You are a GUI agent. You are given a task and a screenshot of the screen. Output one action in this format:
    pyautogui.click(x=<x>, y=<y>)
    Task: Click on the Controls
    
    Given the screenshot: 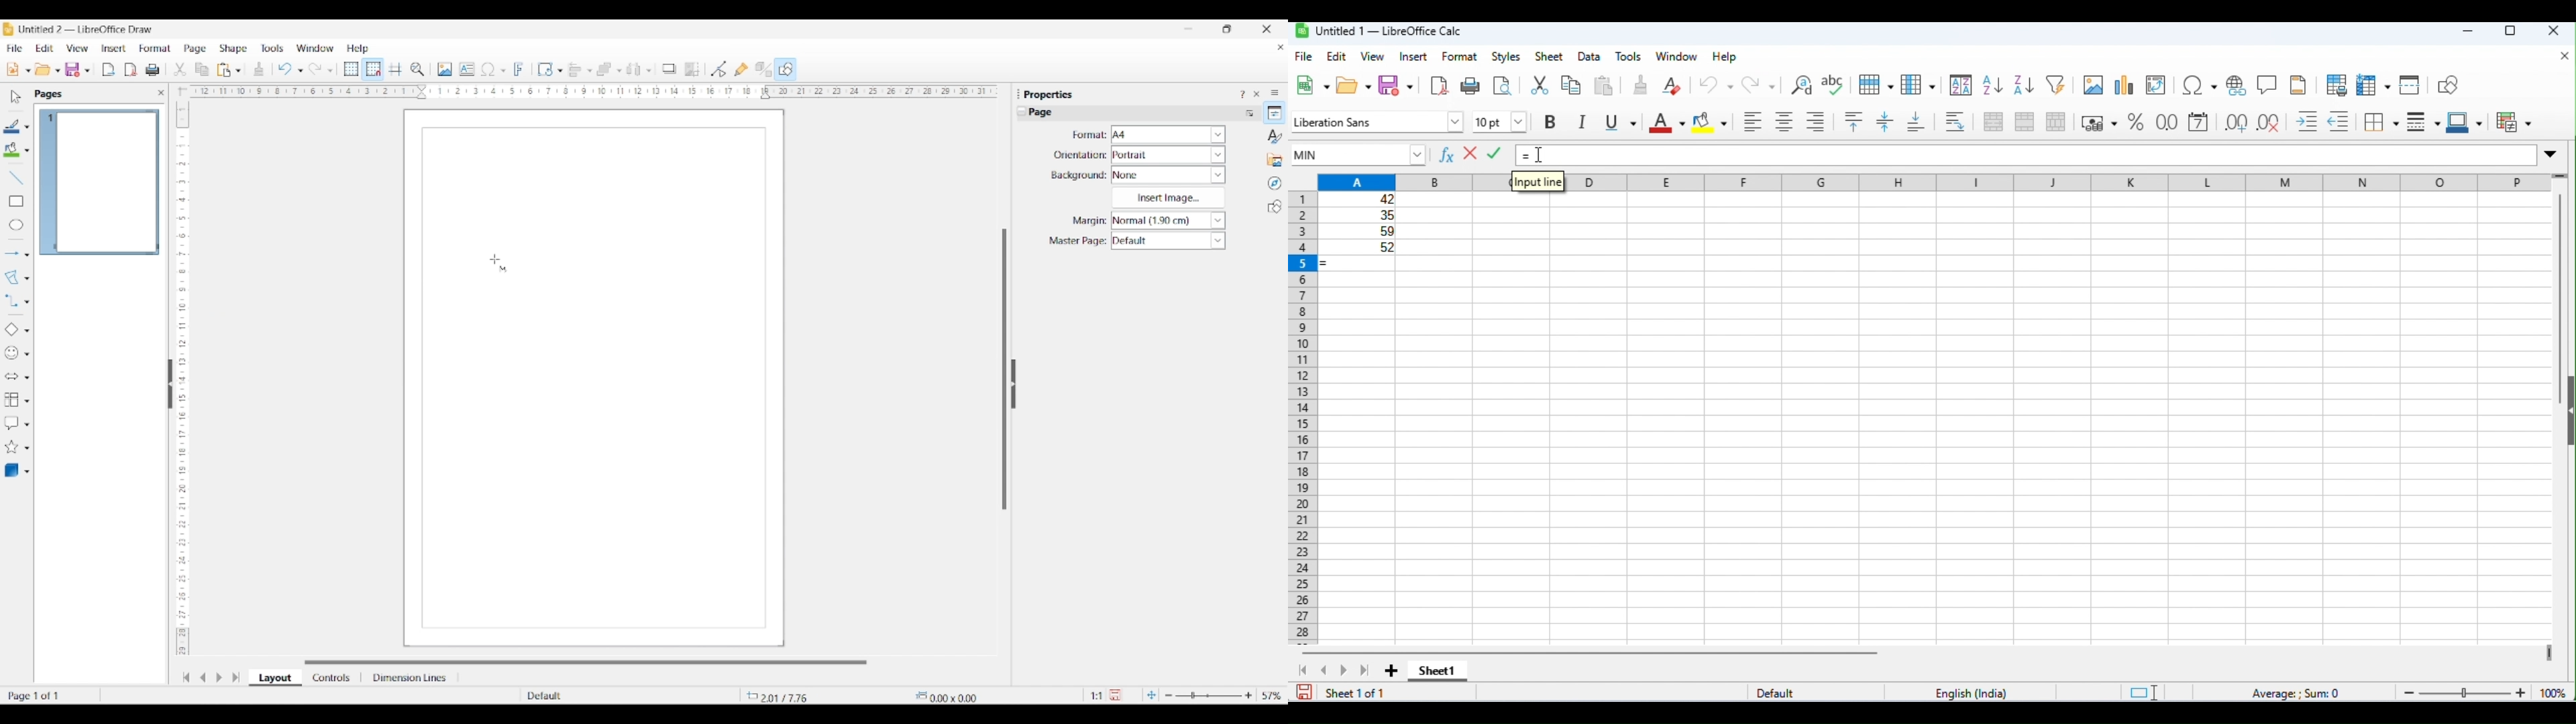 What is the action you would take?
    pyautogui.click(x=333, y=678)
    